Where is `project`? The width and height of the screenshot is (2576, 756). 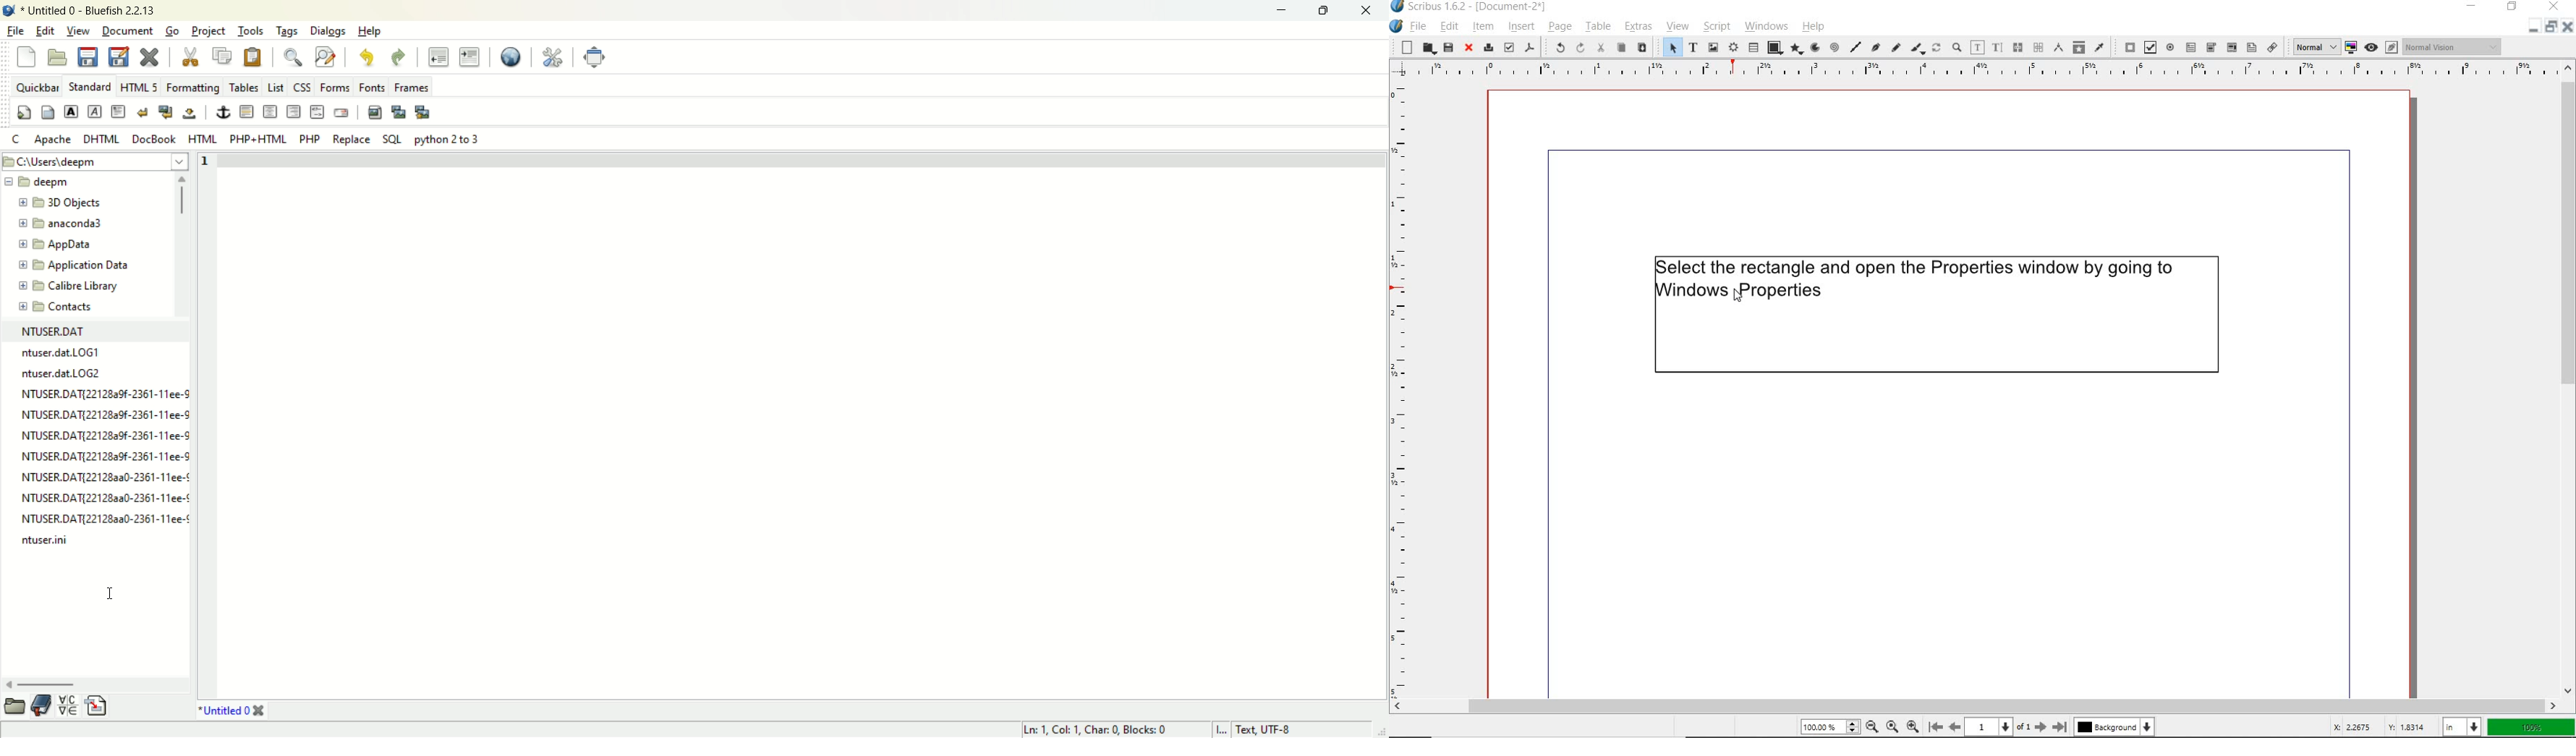
project is located at coordinates (210, 30).